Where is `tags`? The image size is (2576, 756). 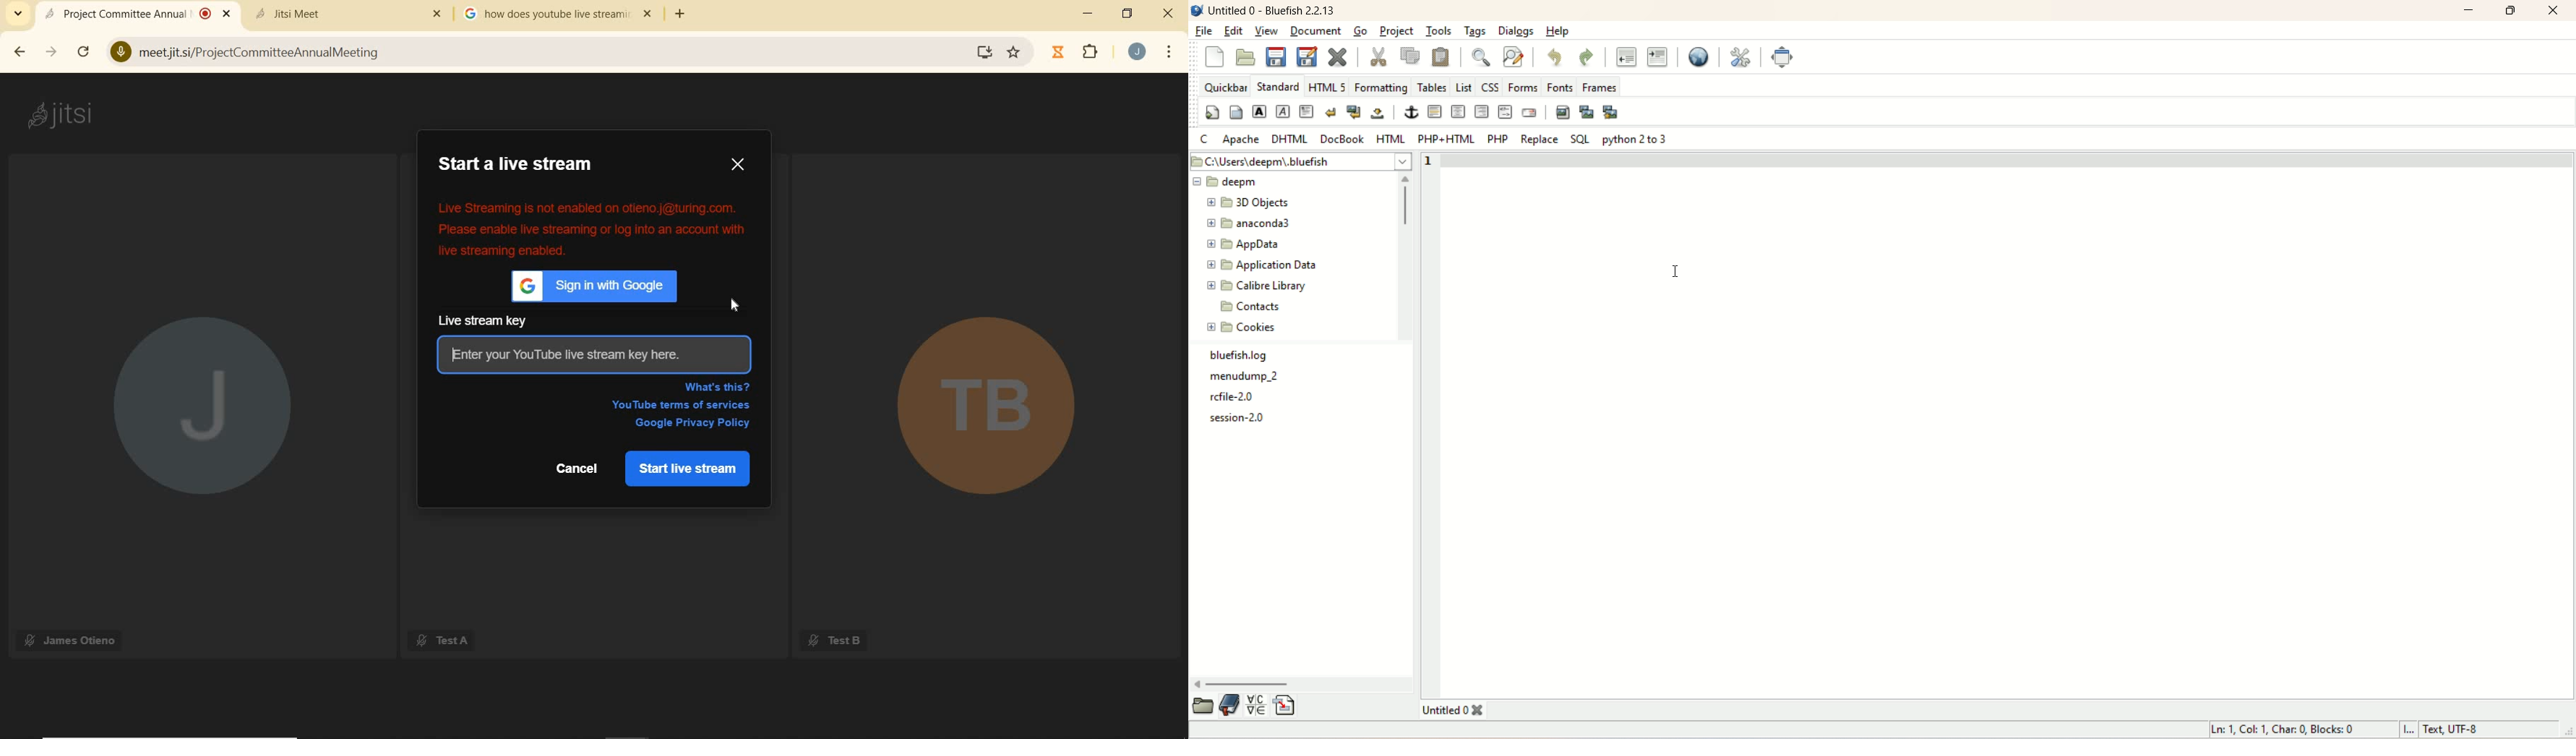
tags is located at coordinates (1475, 31).